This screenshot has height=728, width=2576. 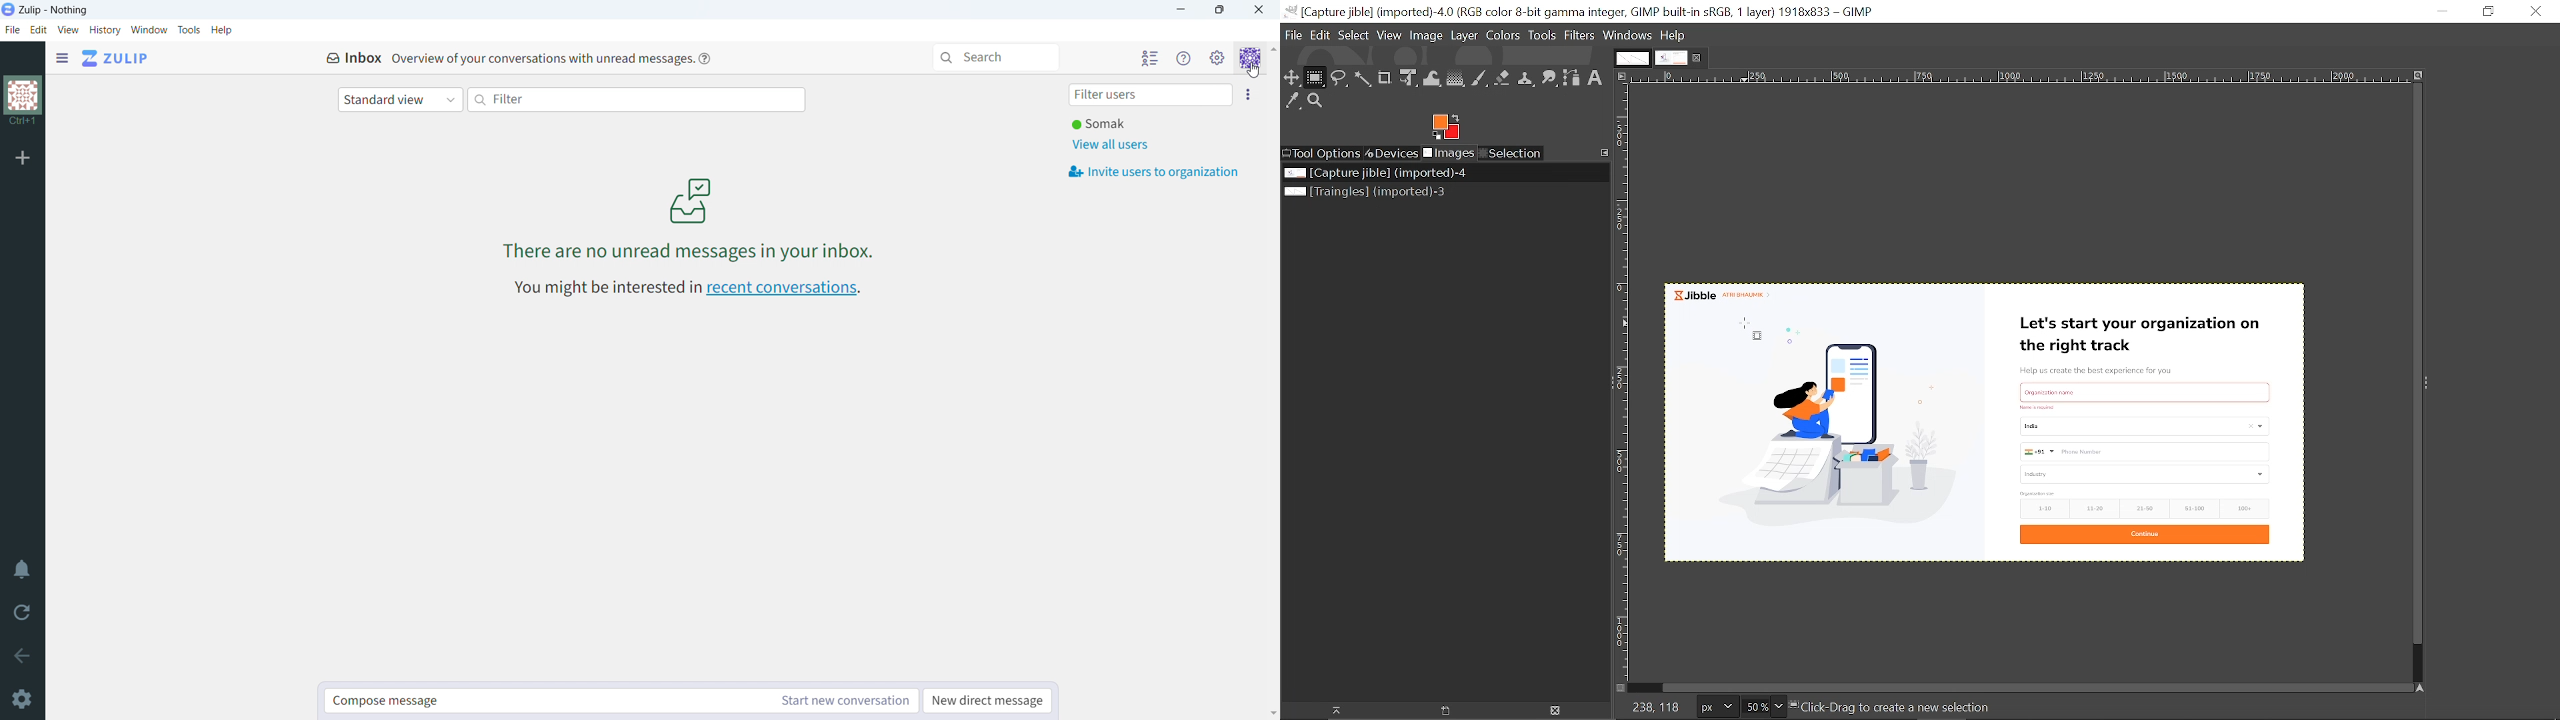 I want to click on filter, so click(x=636, y=100).